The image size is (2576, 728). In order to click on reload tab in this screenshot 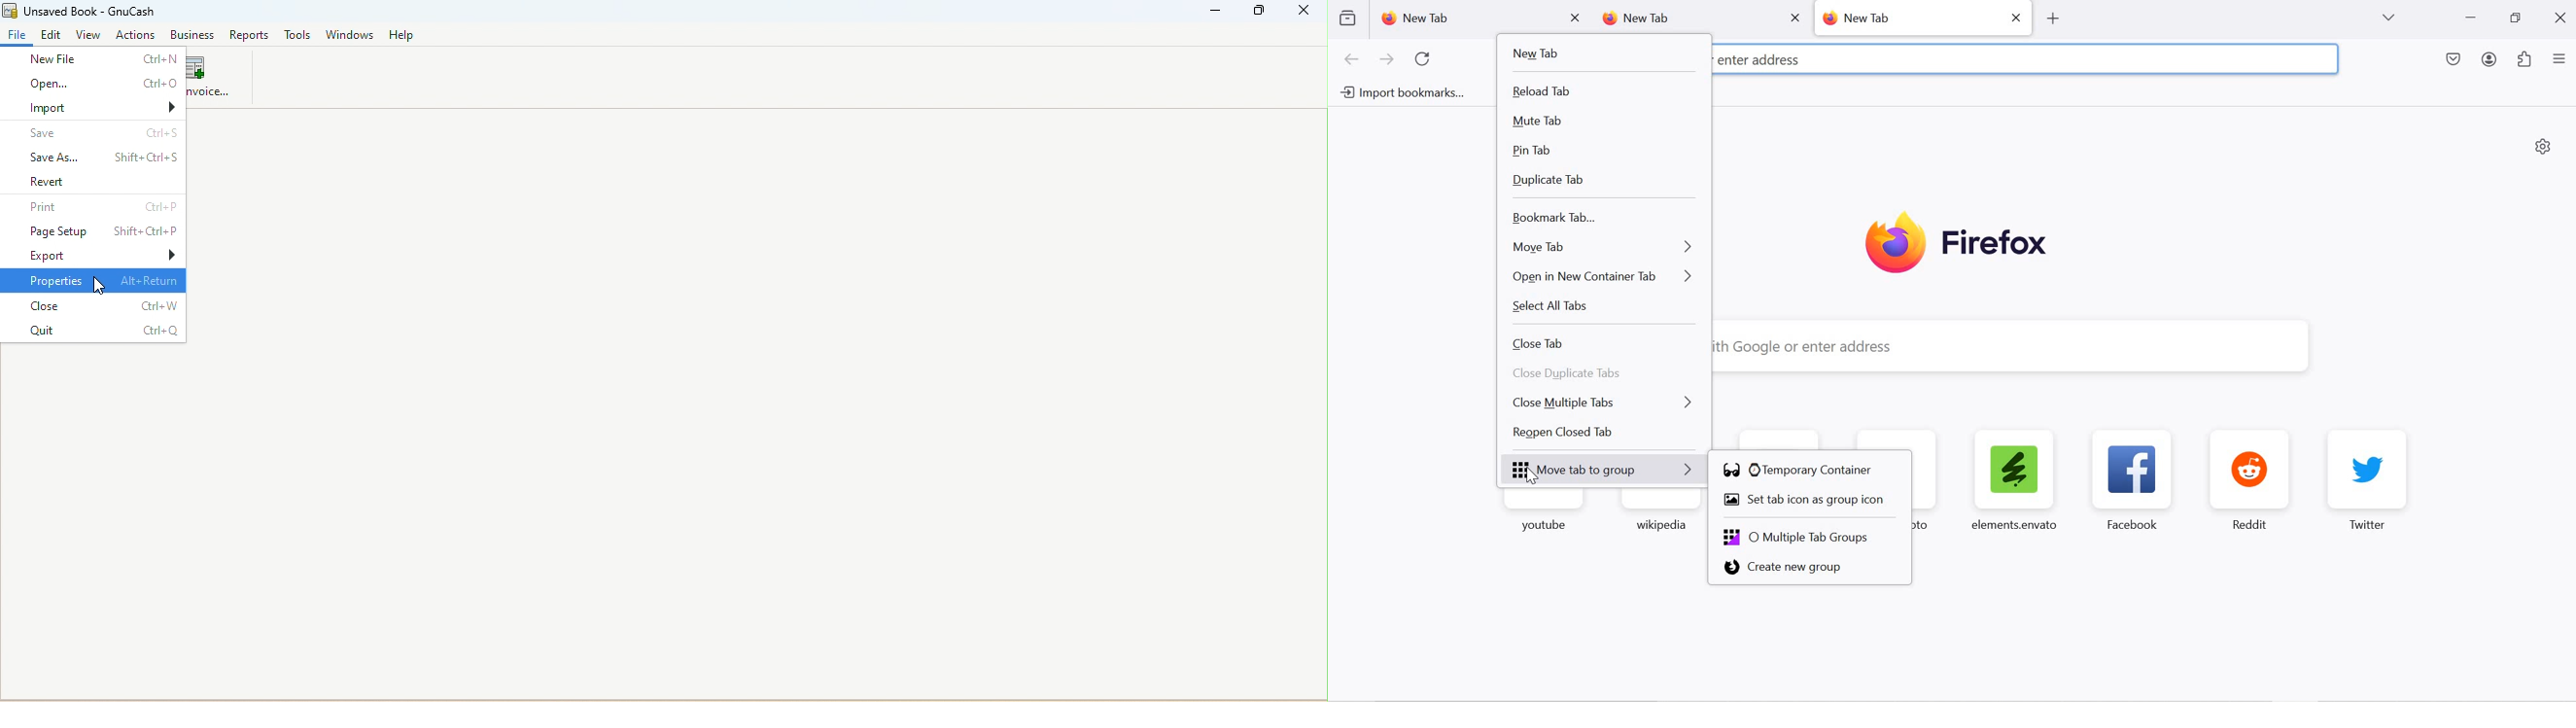, I will do `click(1602, 92)`.